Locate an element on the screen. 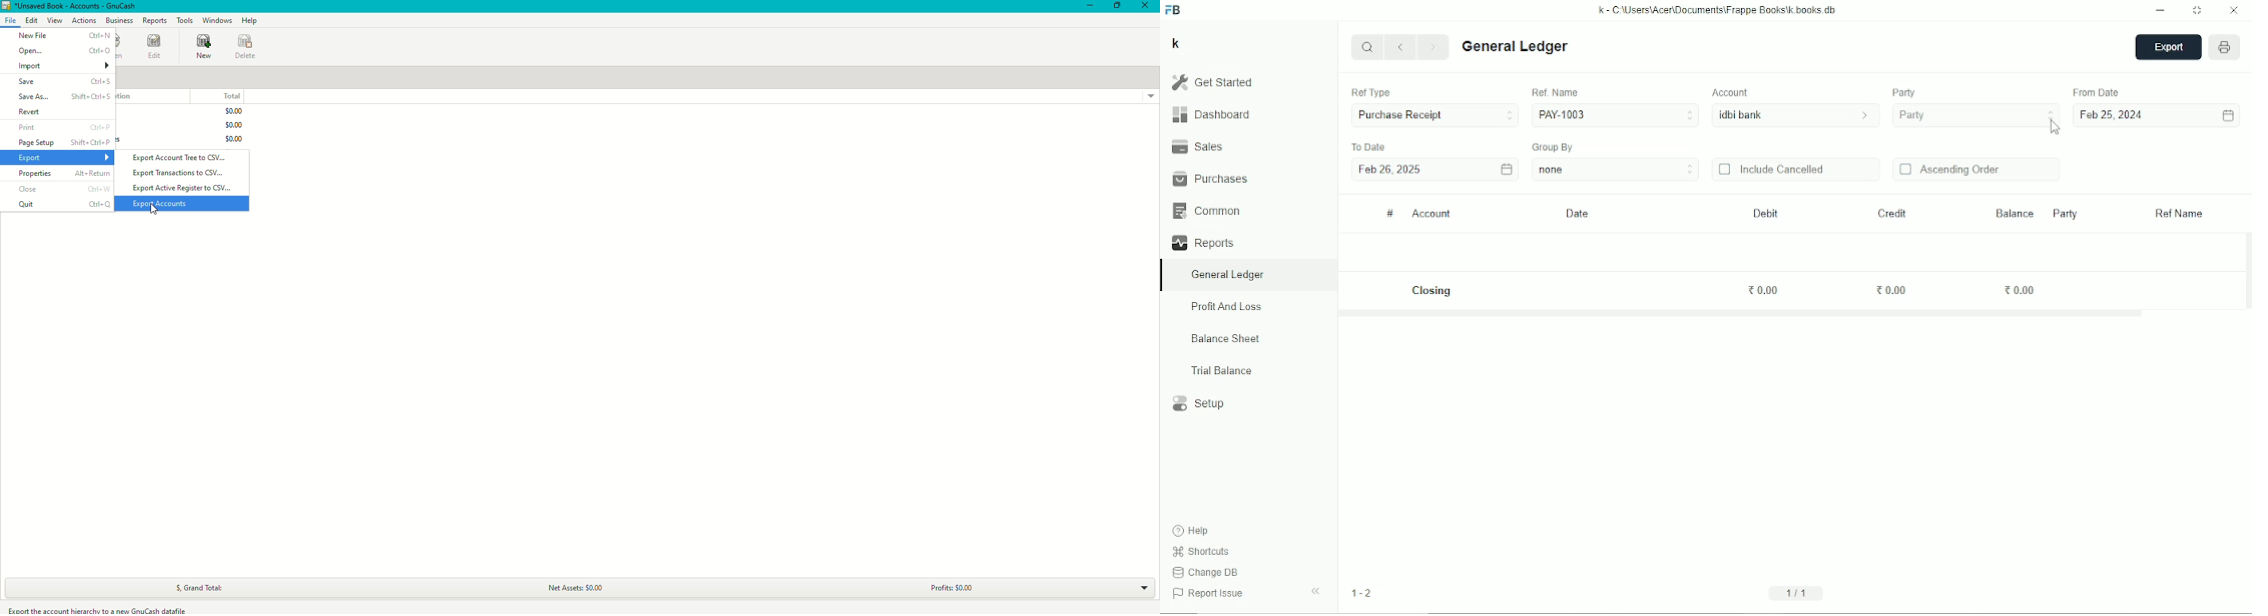  PAY-1003 is located at coordinates (1615, 114).